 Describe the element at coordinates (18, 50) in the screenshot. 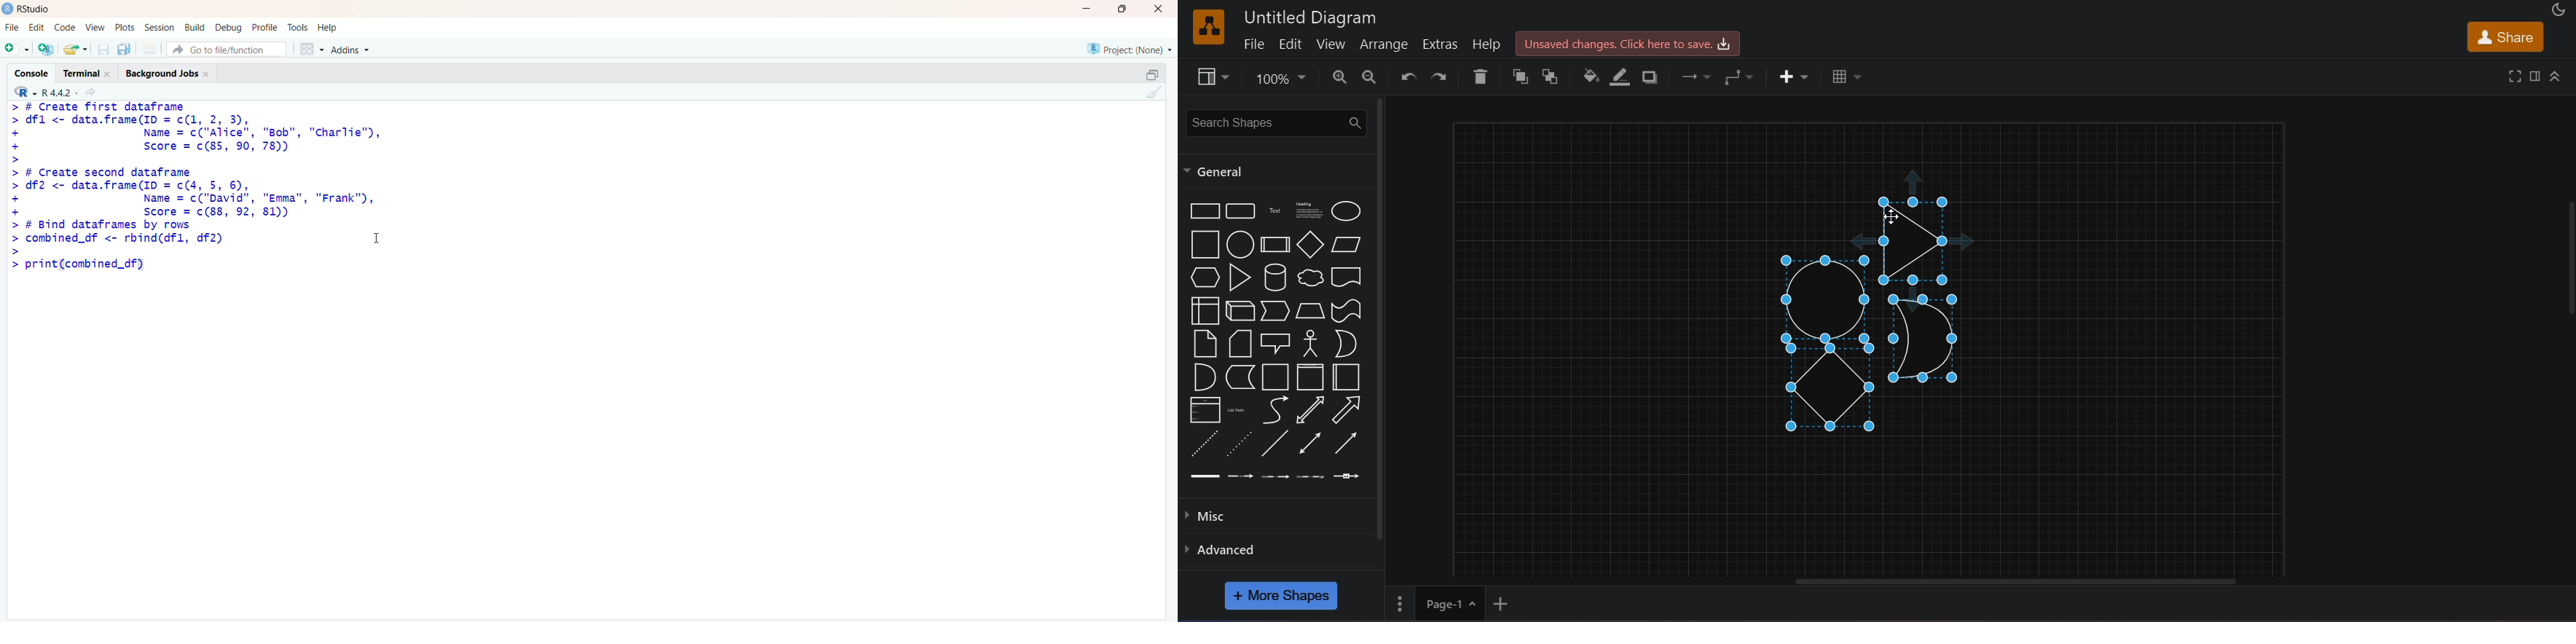

I see `new file` at that location.